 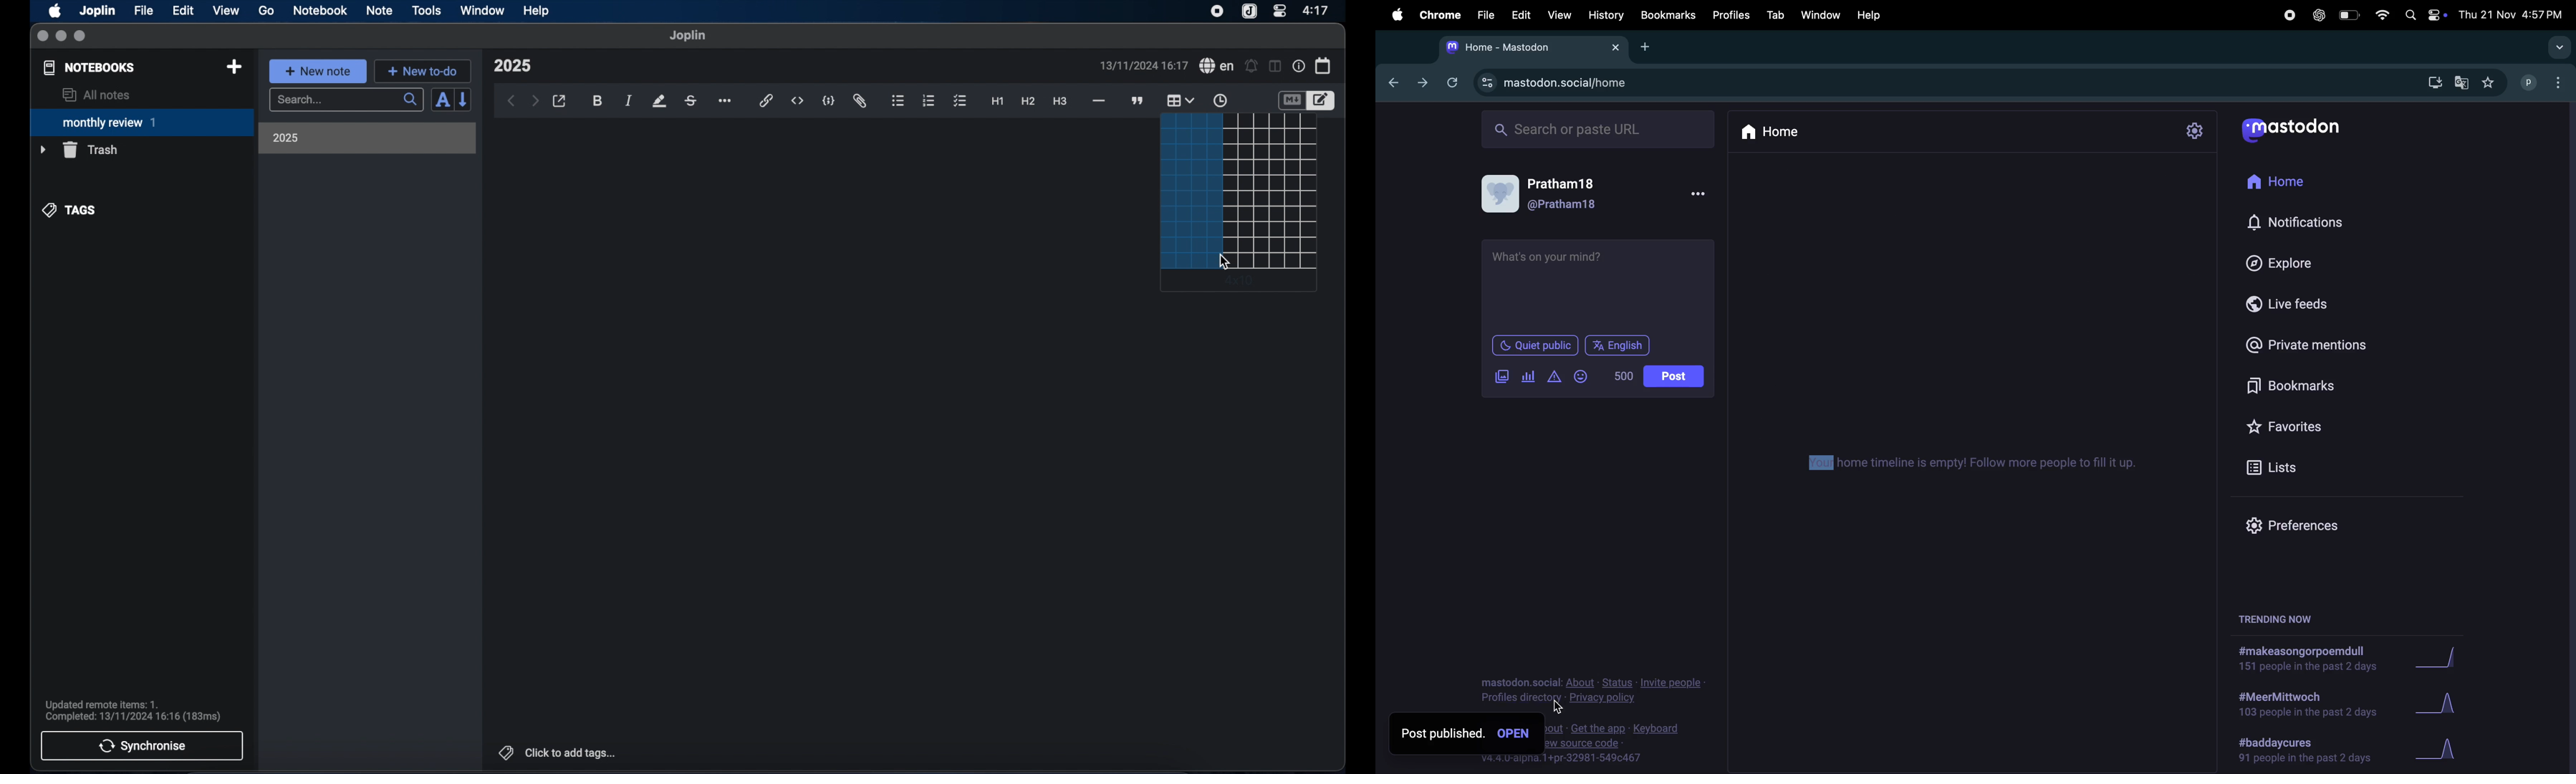 I want to click on view, so click(x=1559, y=14).